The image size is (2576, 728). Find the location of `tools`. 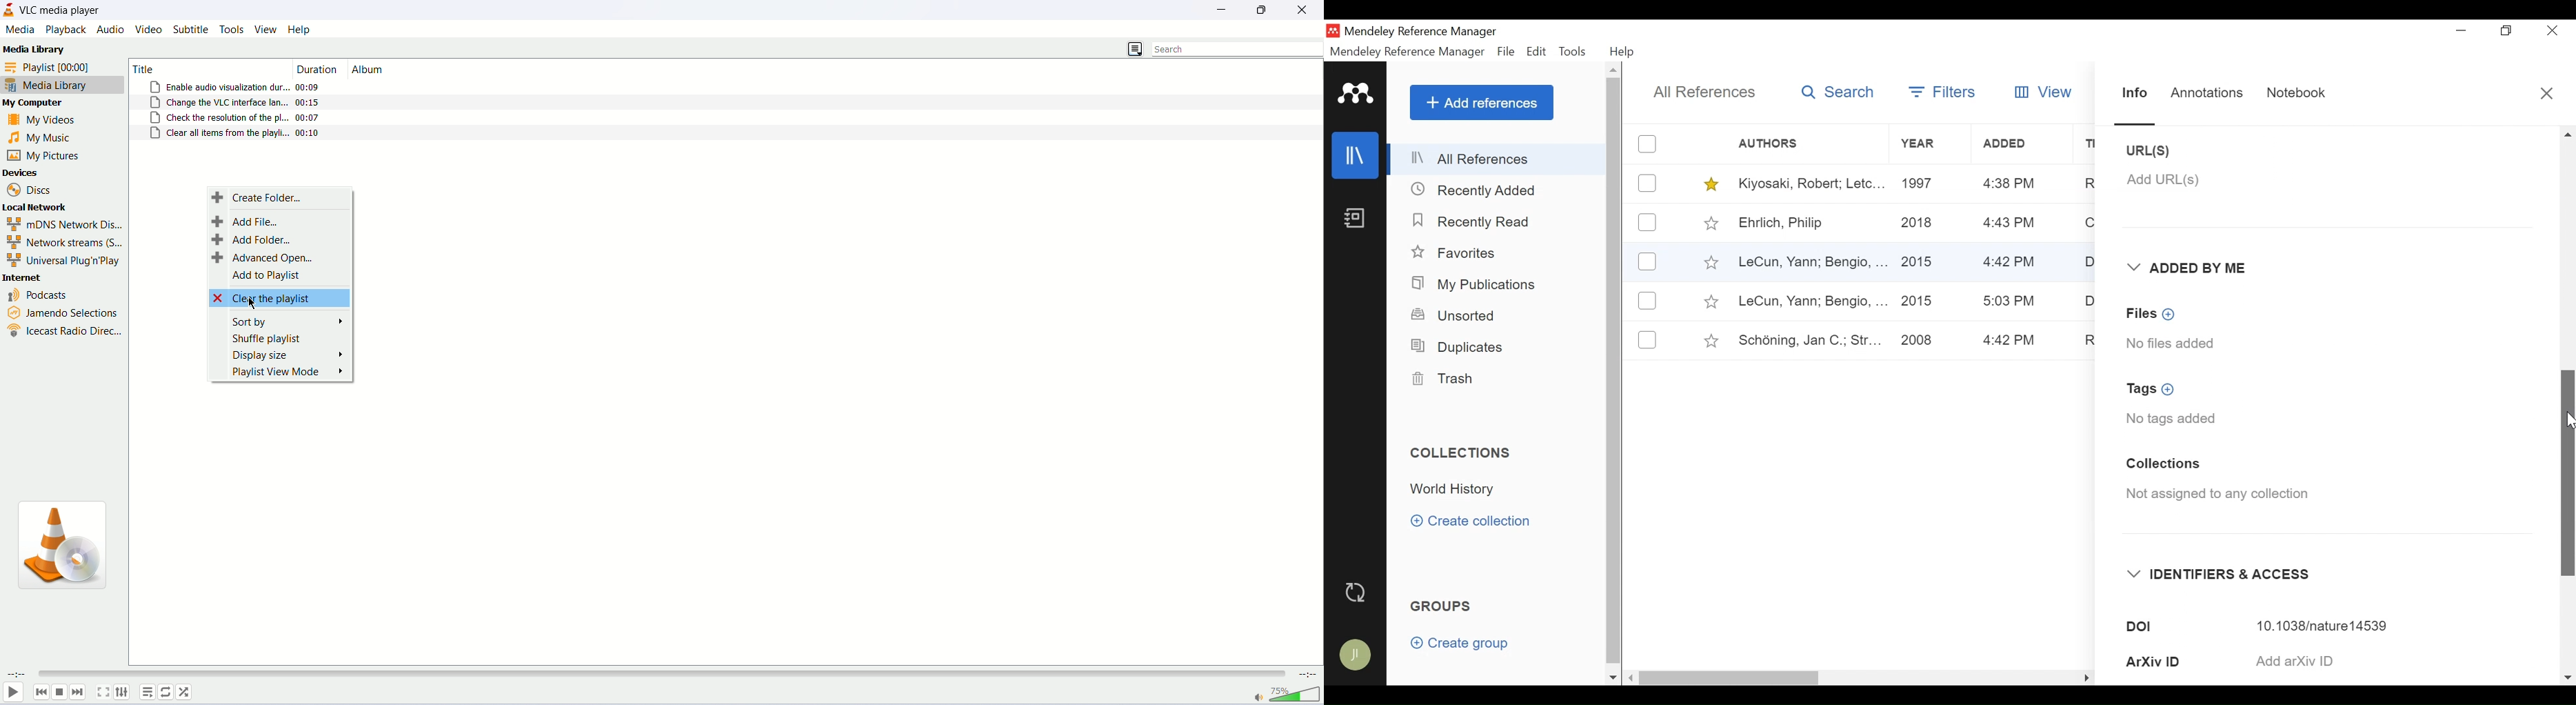

tools is located at coordinates (232, 30).